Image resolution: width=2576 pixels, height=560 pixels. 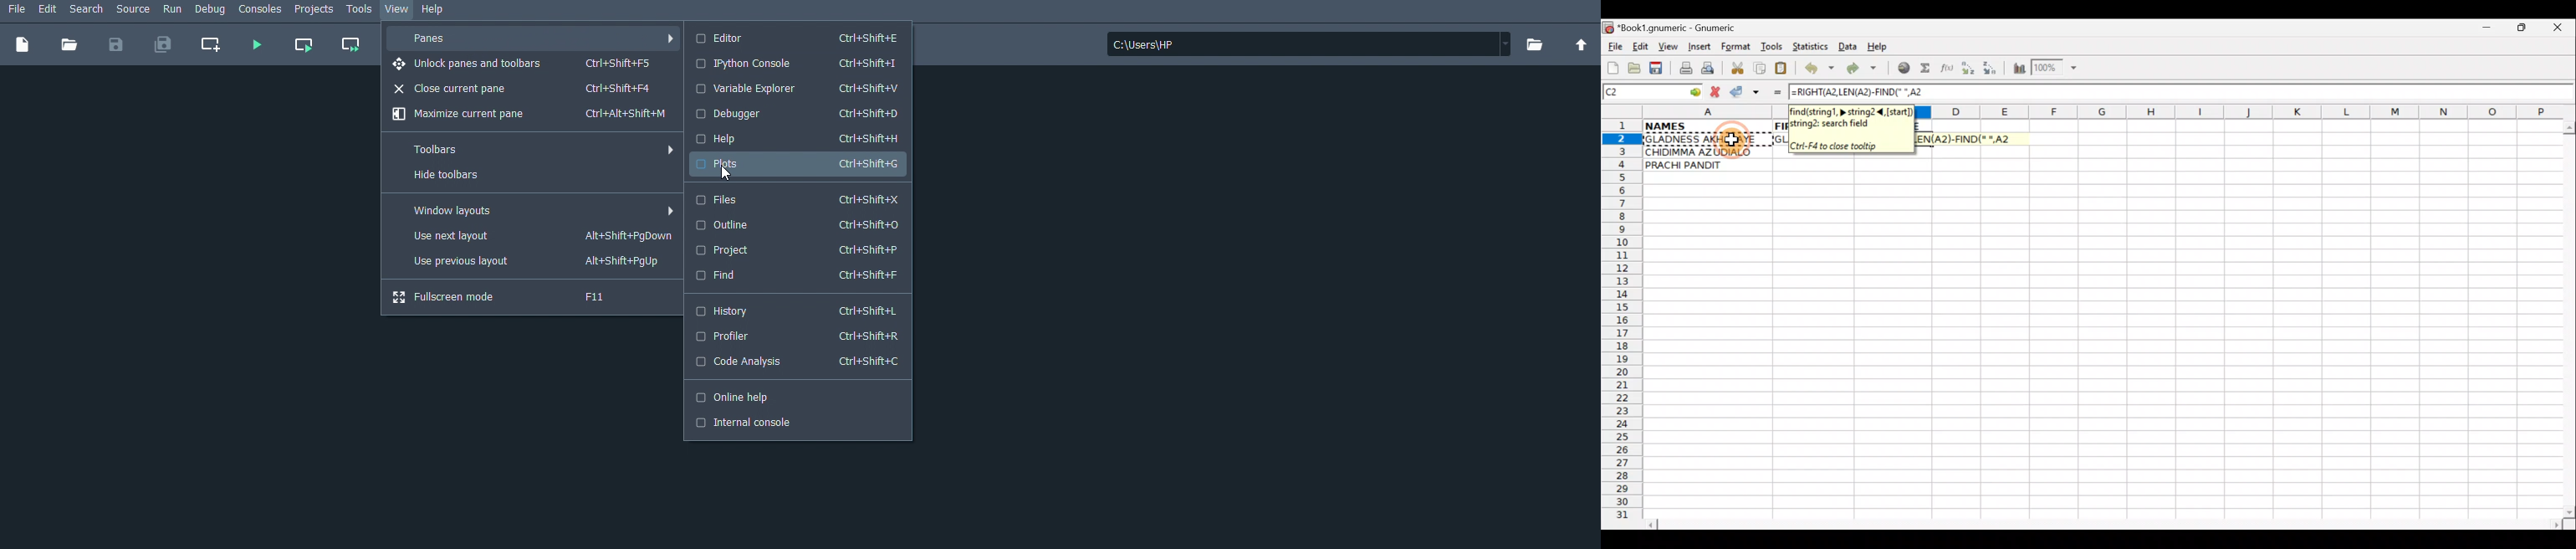 I want to click on Run, so click(x=174, y=11).